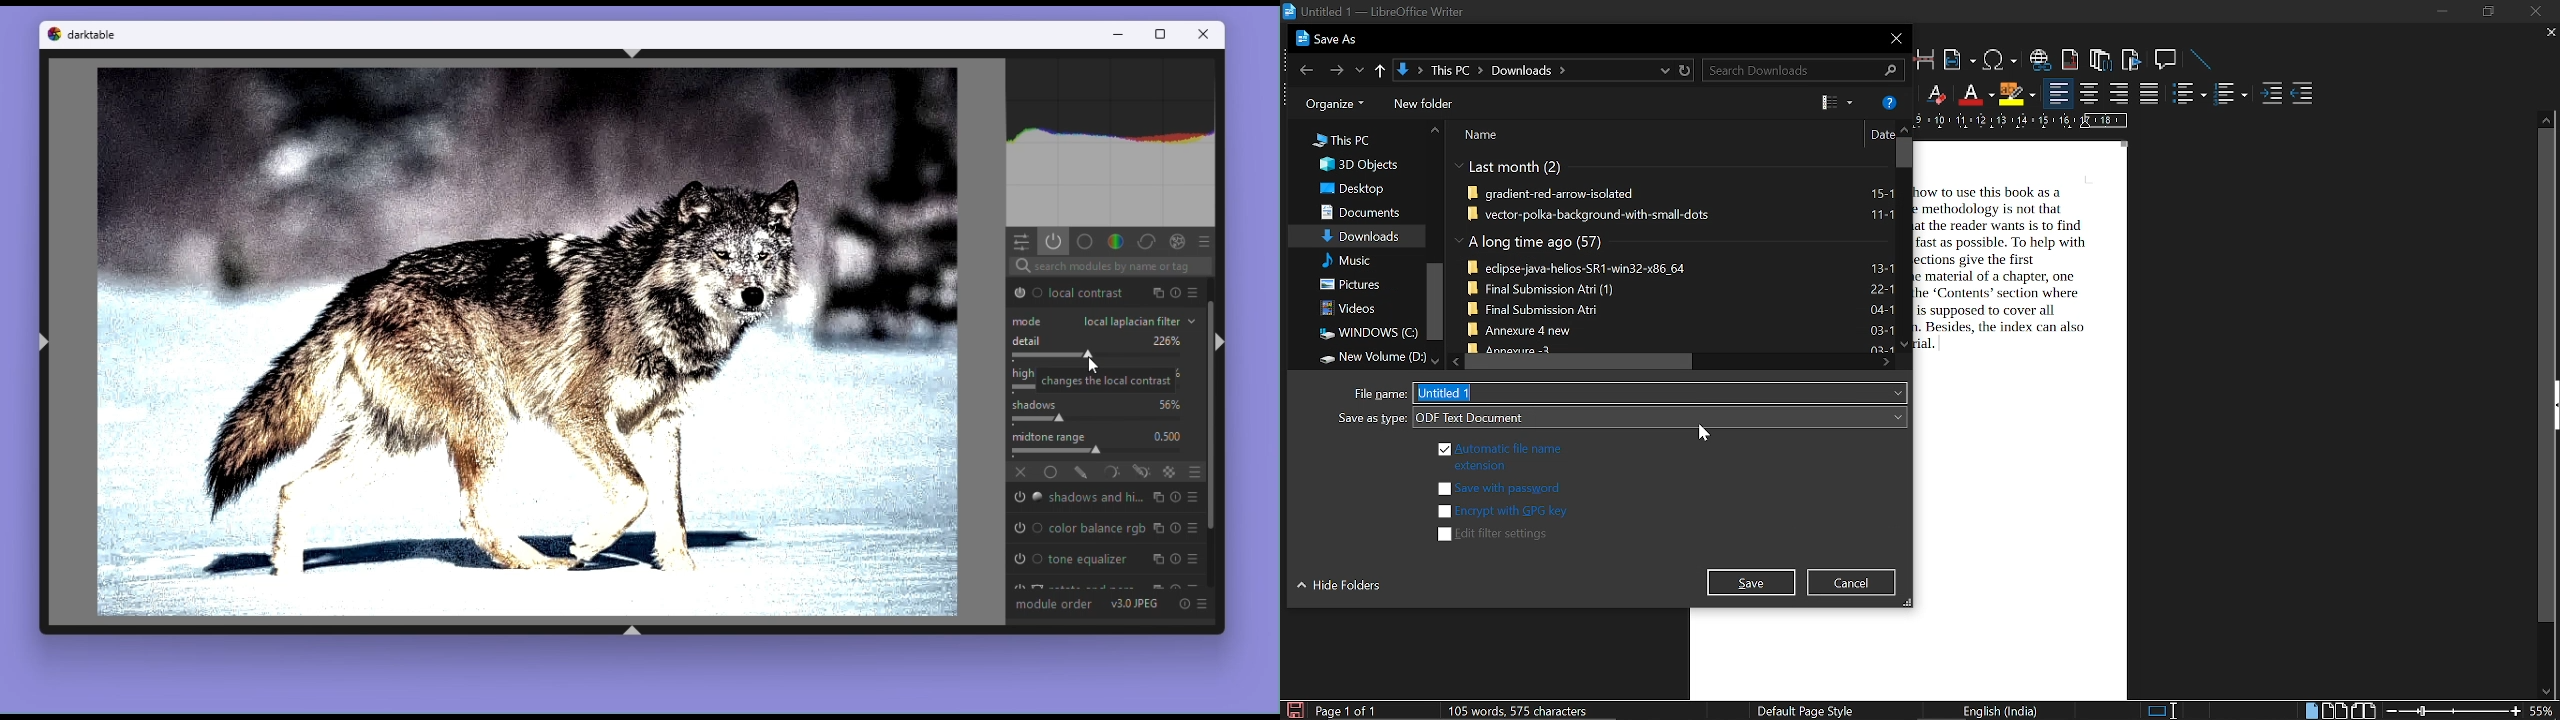 This screenshot has height=728, width=2576. Describe the element at coordinates (1577, 362) in the screenshot. I see `horizontal scrollbar` at that location.